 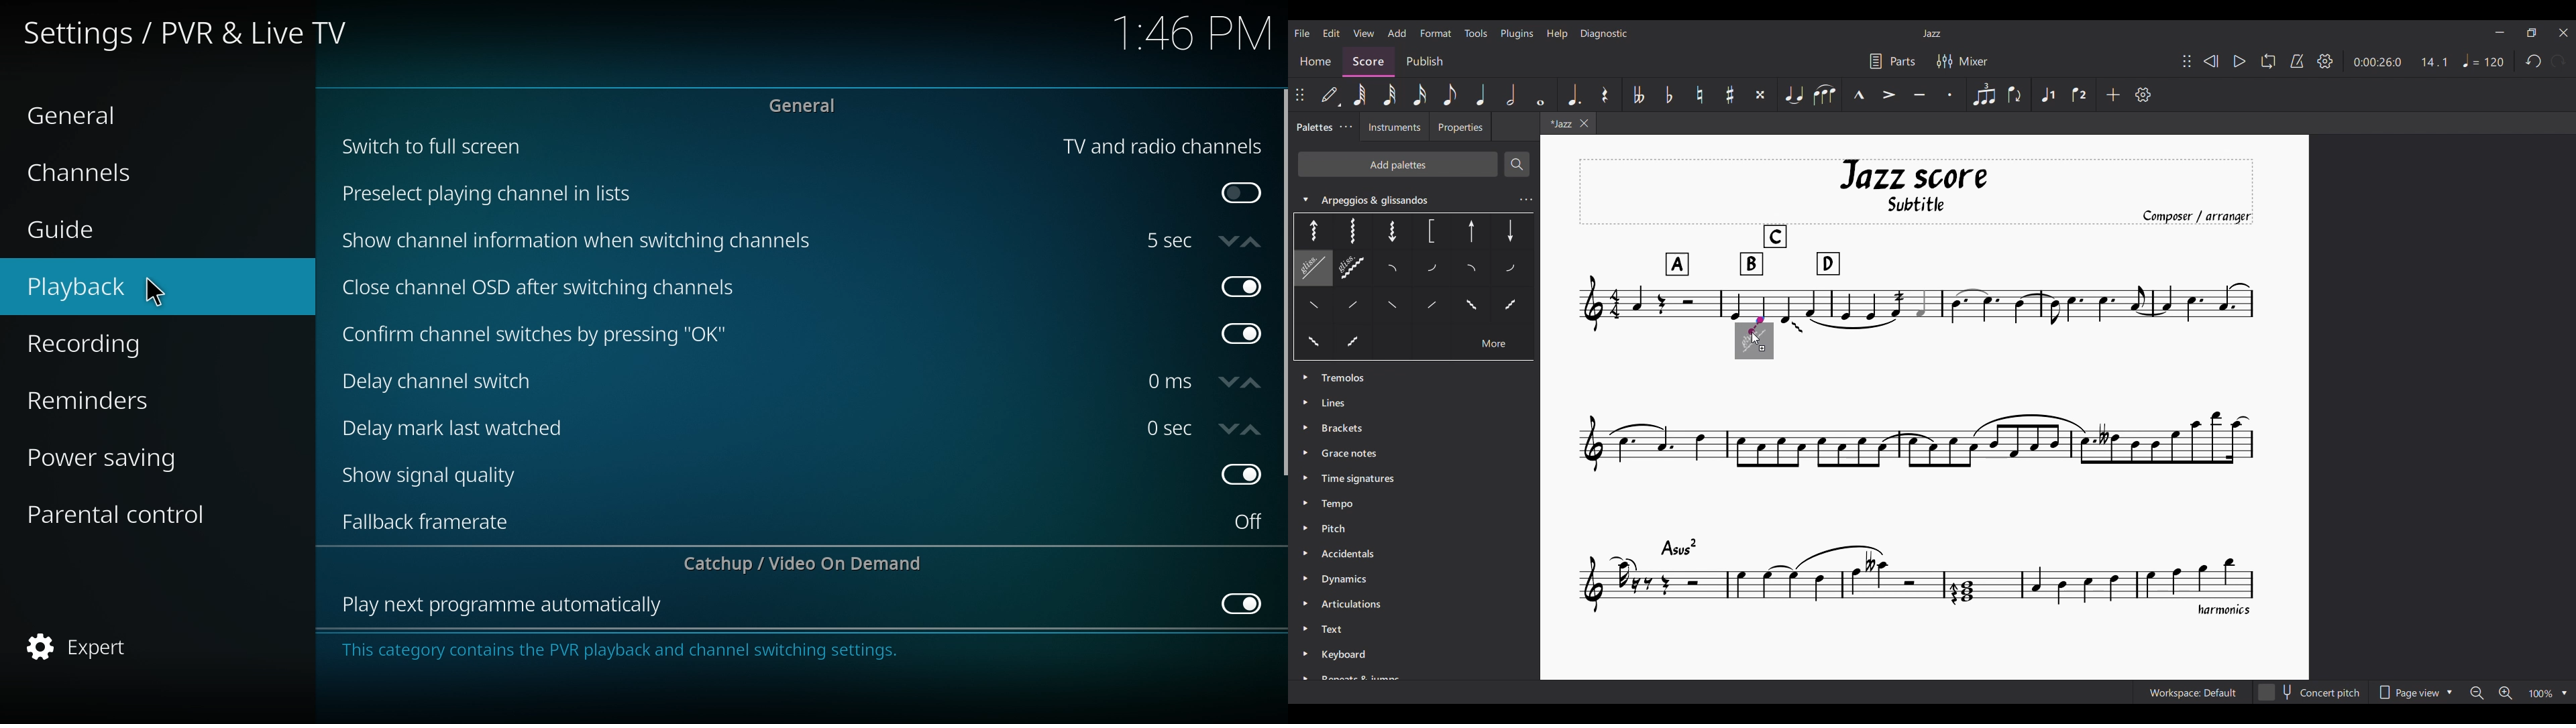 What do you see at coordinates (492, 195) in the screenshot?
I see `preselect plating channel in lists` at bounding box center [492, 195].